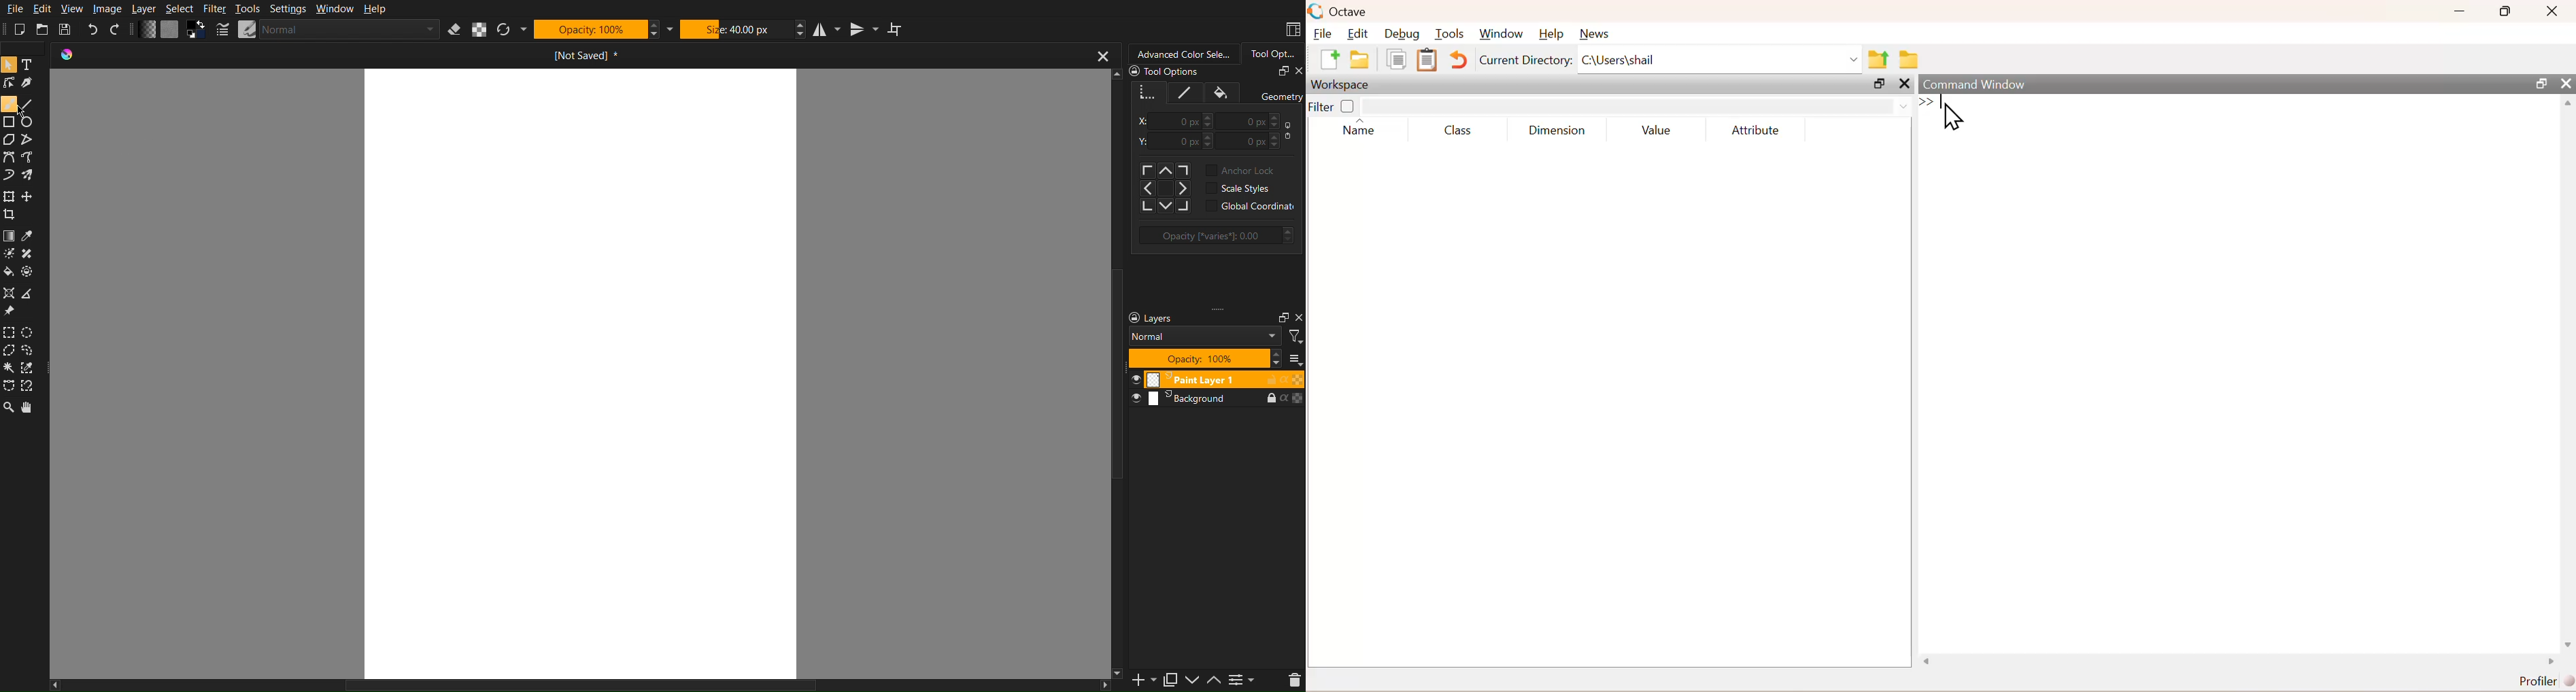  I want to click on X Coords, so click(1213, 121).